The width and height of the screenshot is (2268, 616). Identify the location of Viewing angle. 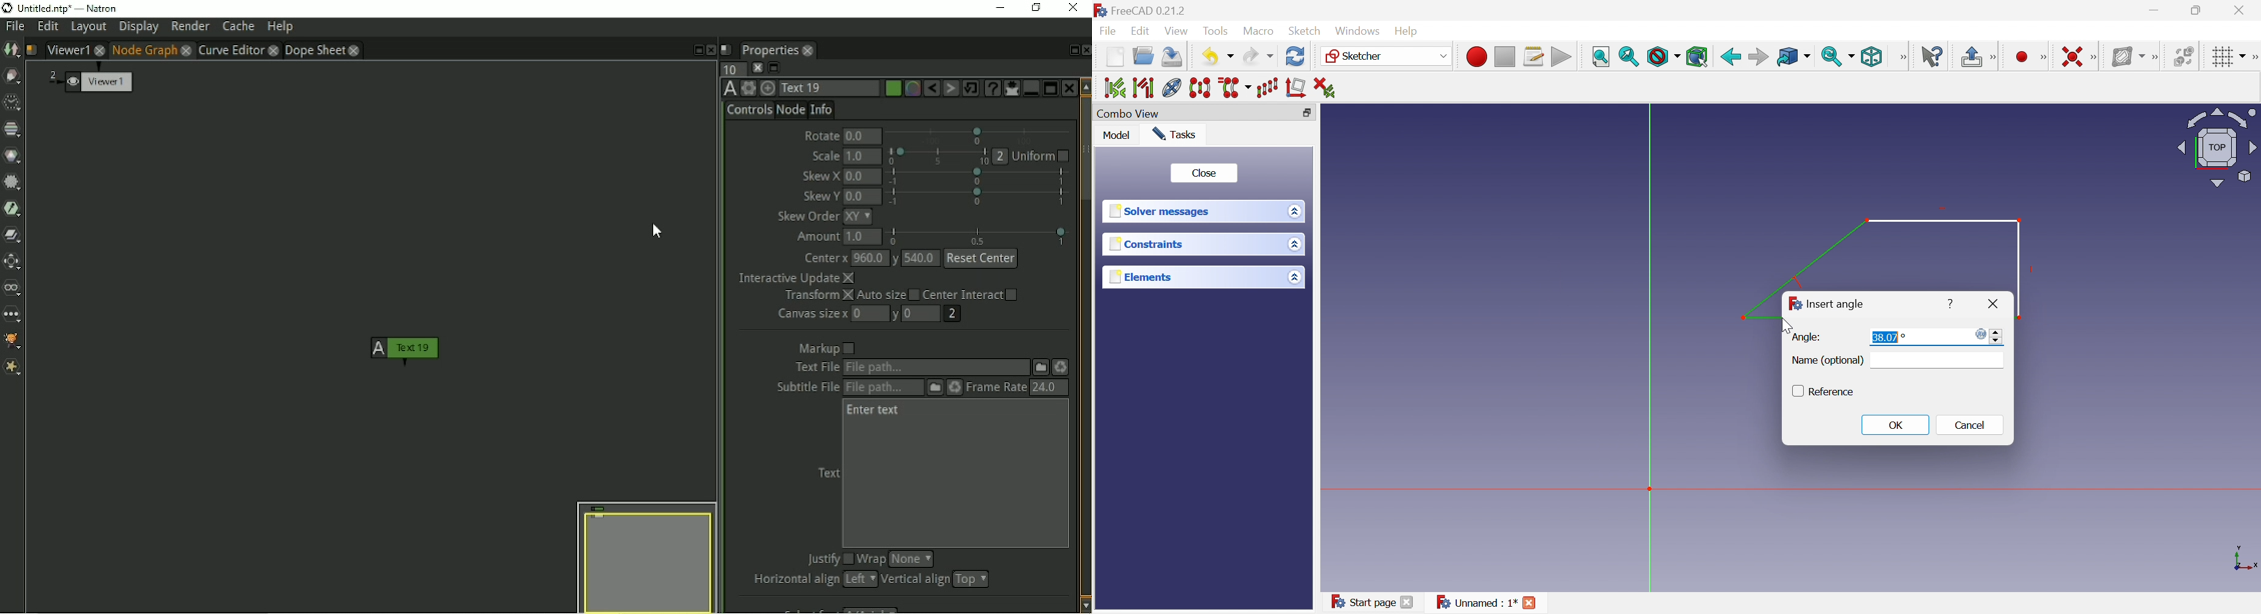
(2218, 146).